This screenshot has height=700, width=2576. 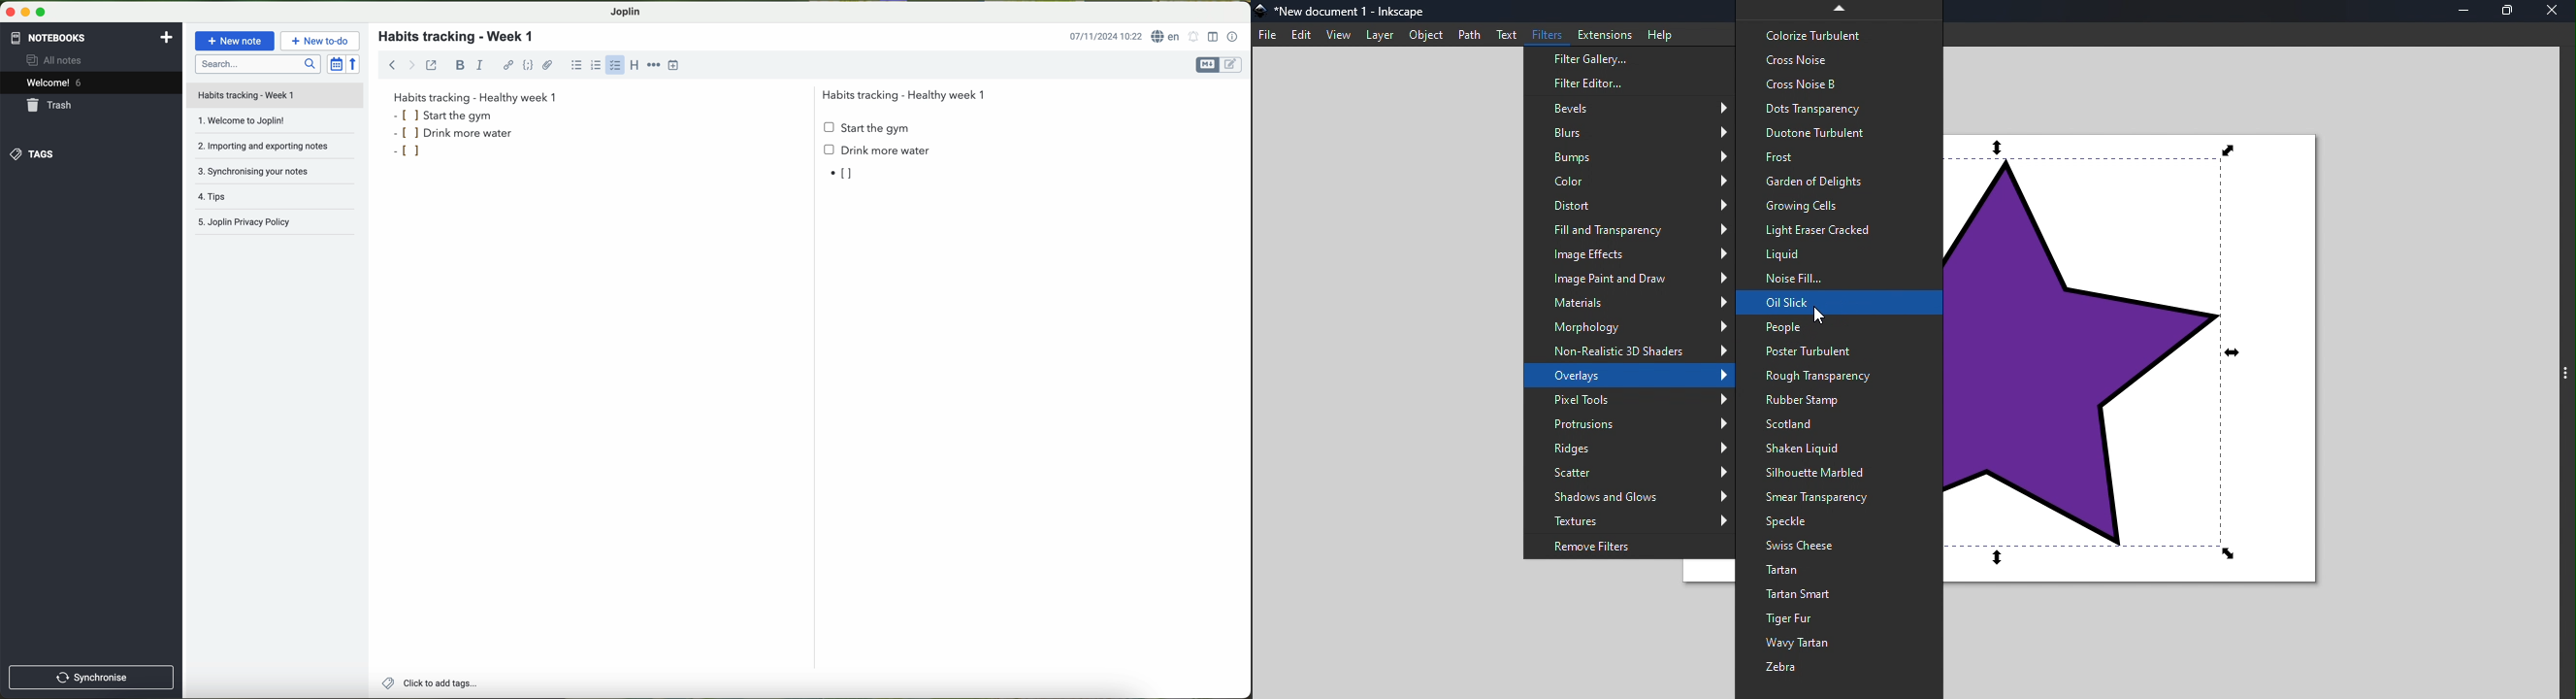 I want to click on synchronise button, so click(x=92, y=677).